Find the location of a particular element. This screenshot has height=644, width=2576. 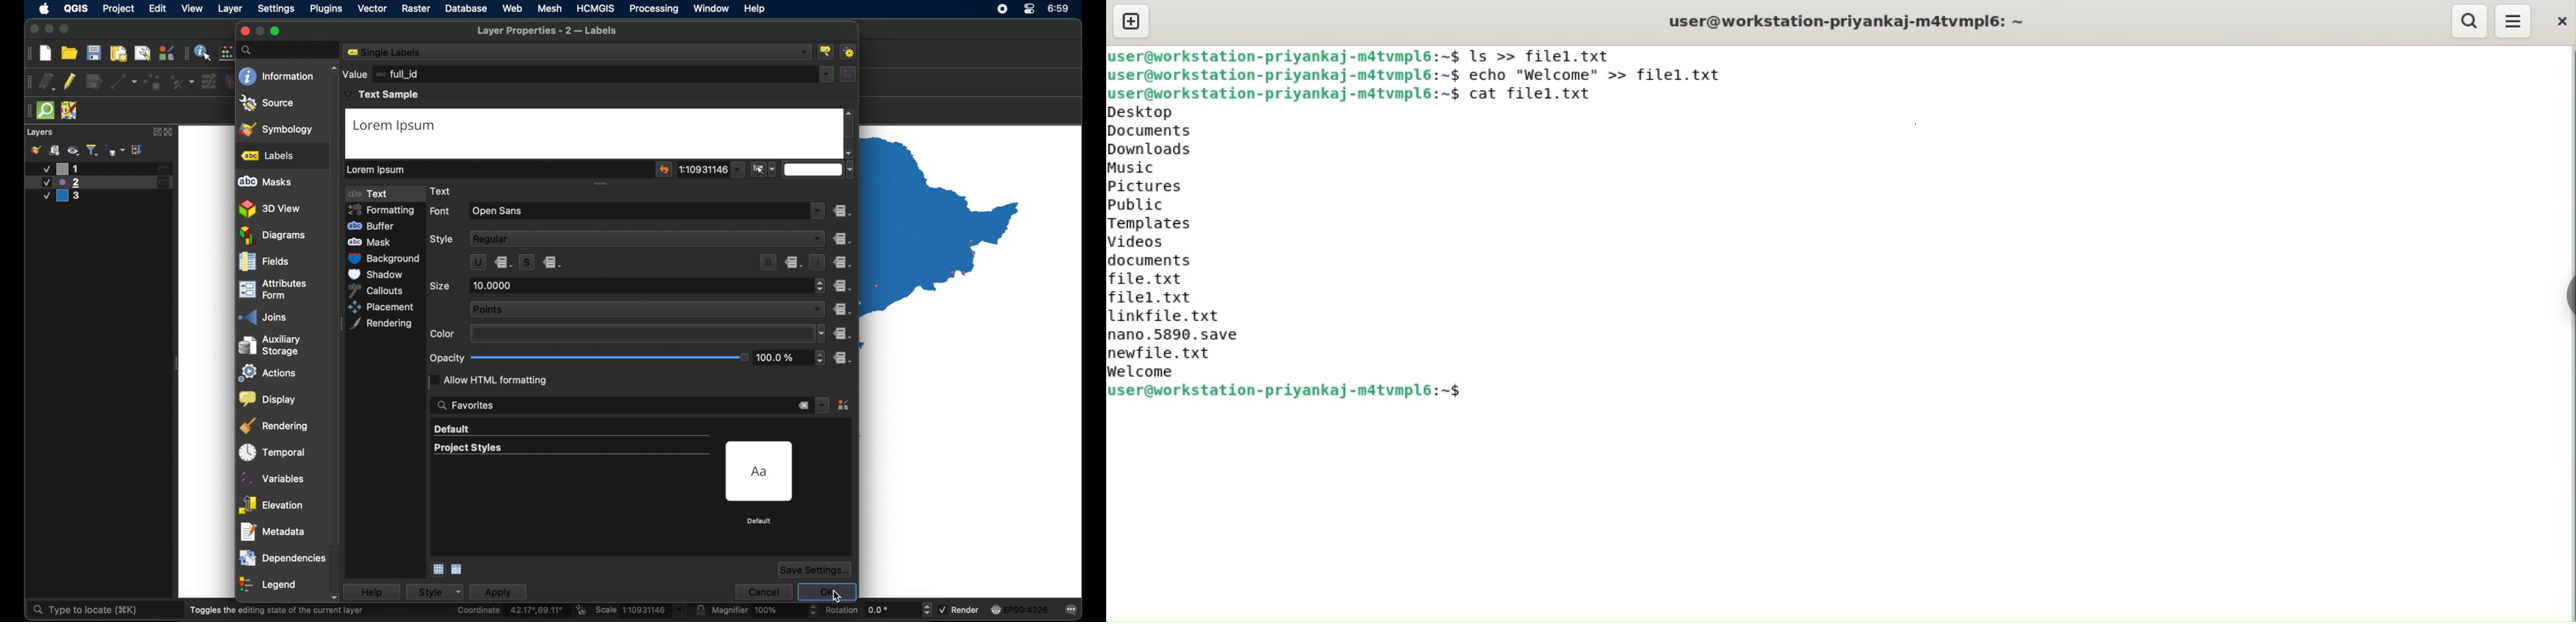

dropdown menu is located at coordinates (827, 74).